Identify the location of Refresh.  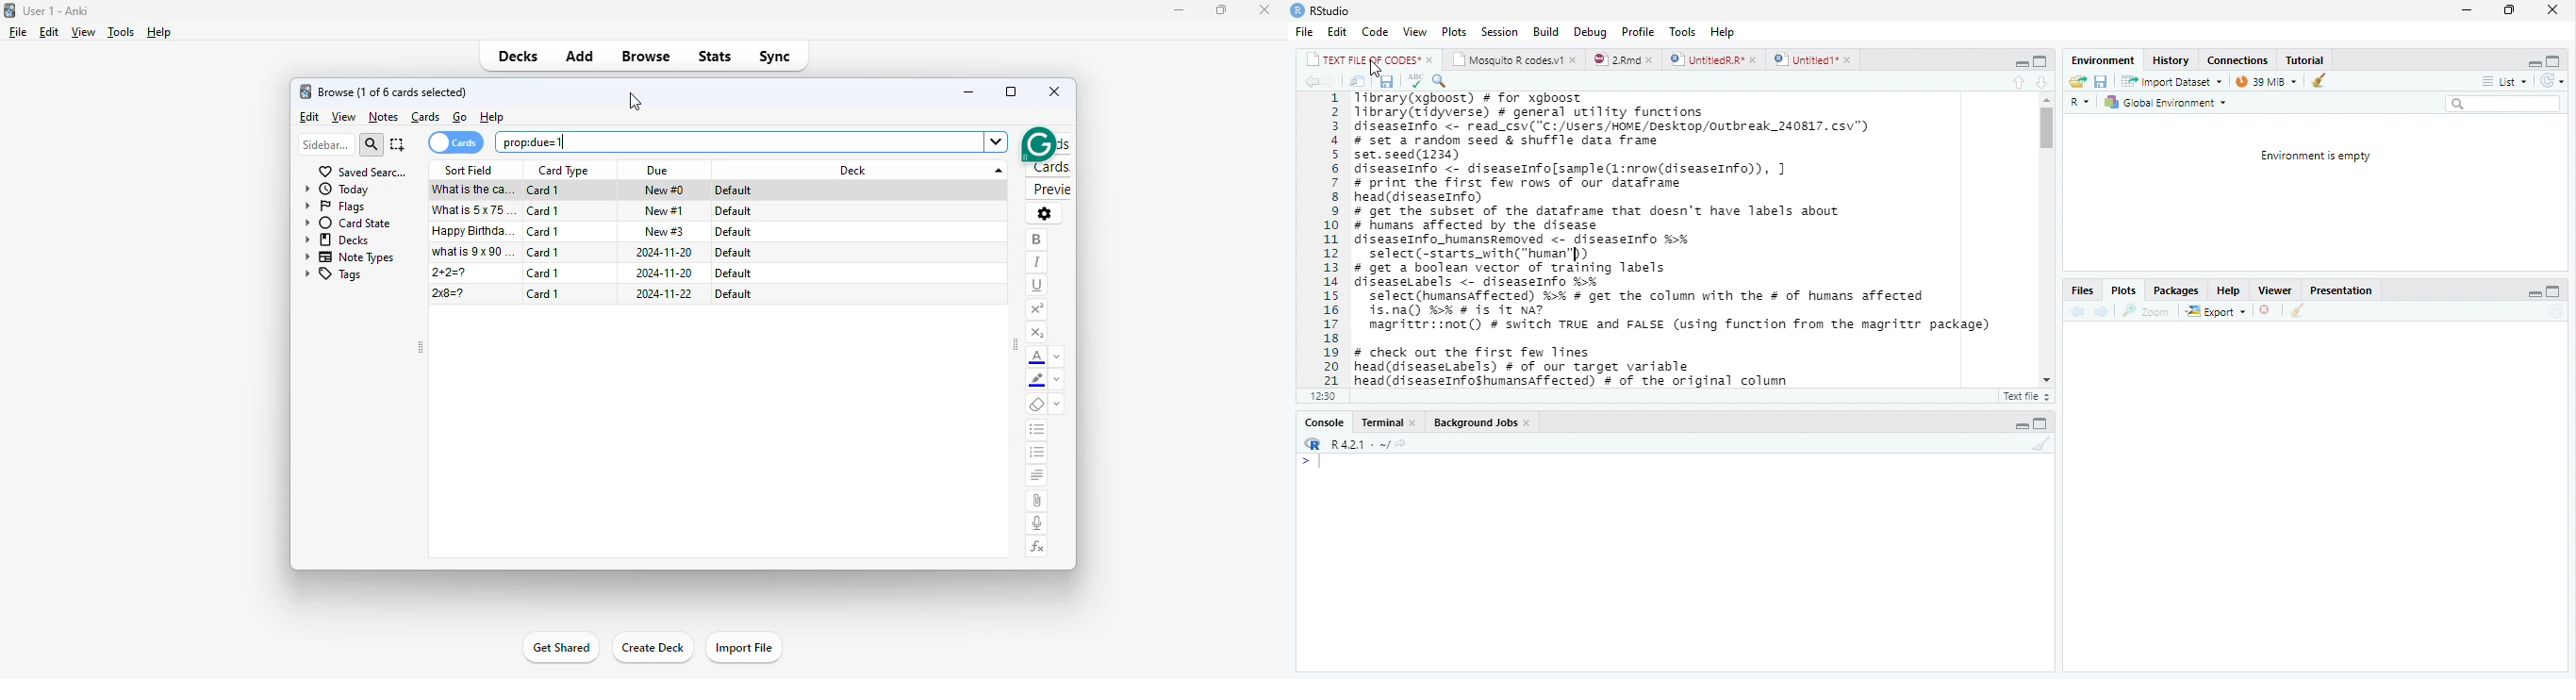
(2551, 79).